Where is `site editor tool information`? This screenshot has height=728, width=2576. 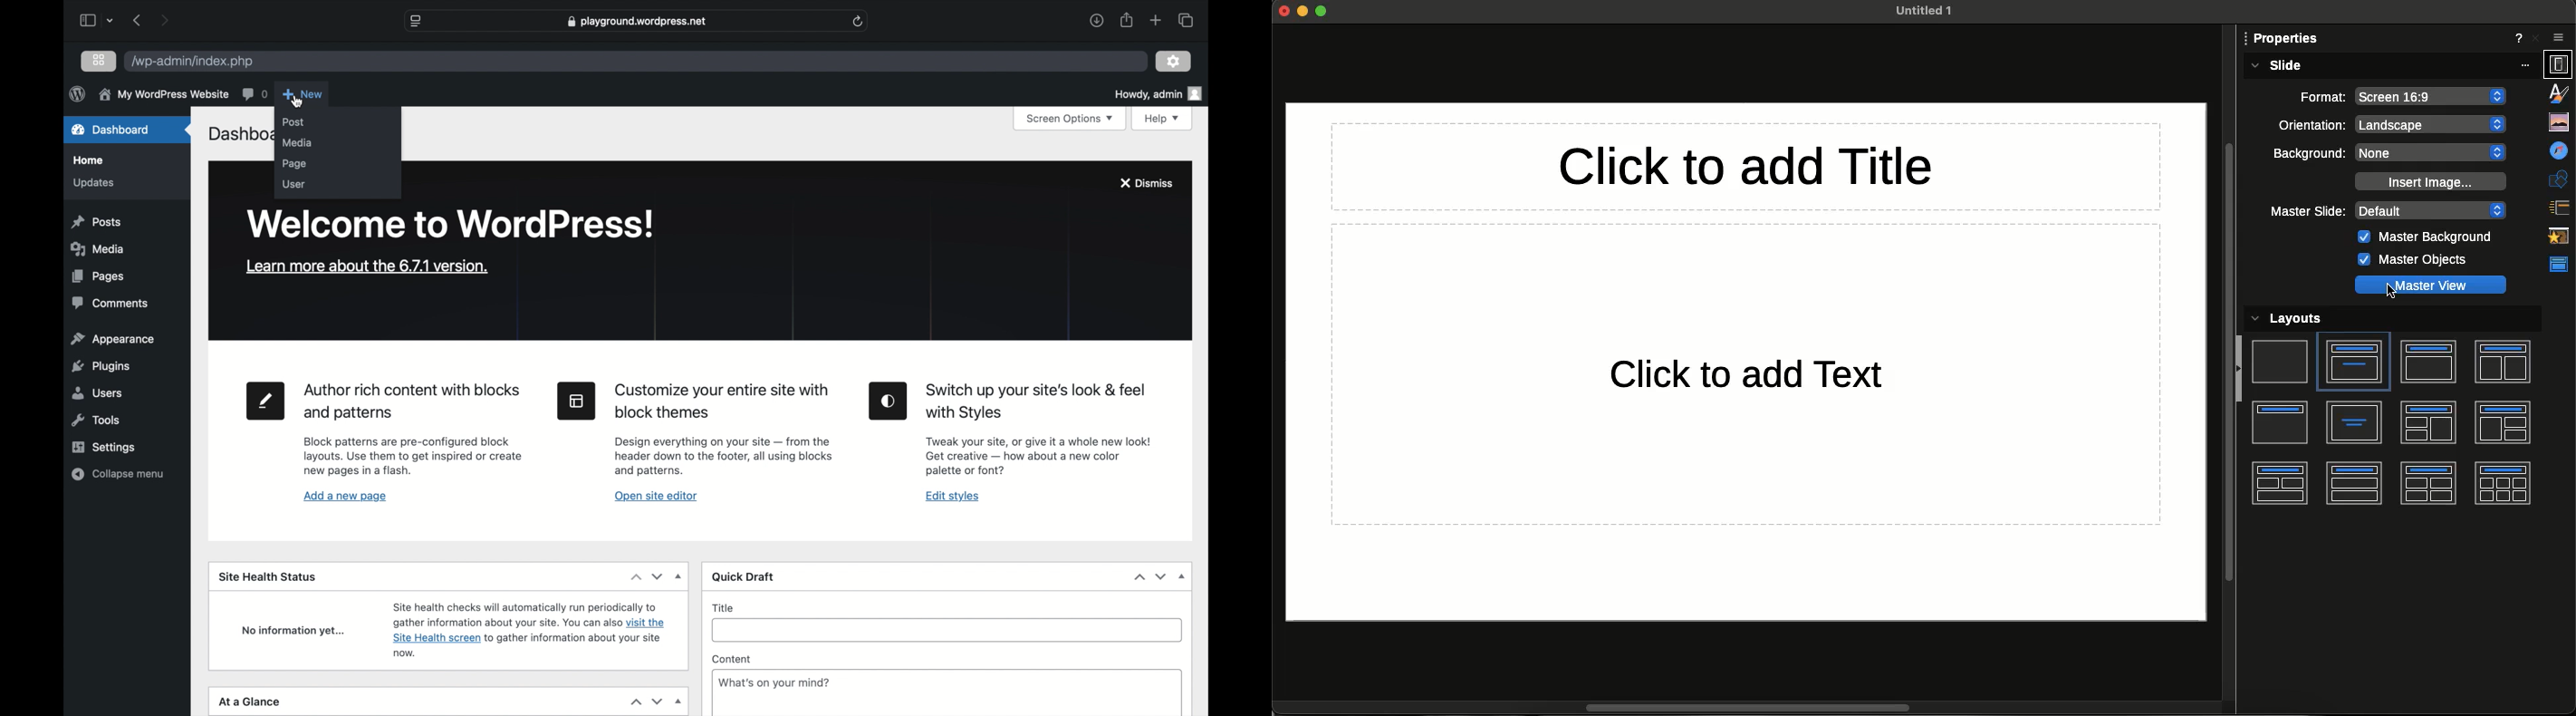
site editor tool information is located at coordinates (724, 456).